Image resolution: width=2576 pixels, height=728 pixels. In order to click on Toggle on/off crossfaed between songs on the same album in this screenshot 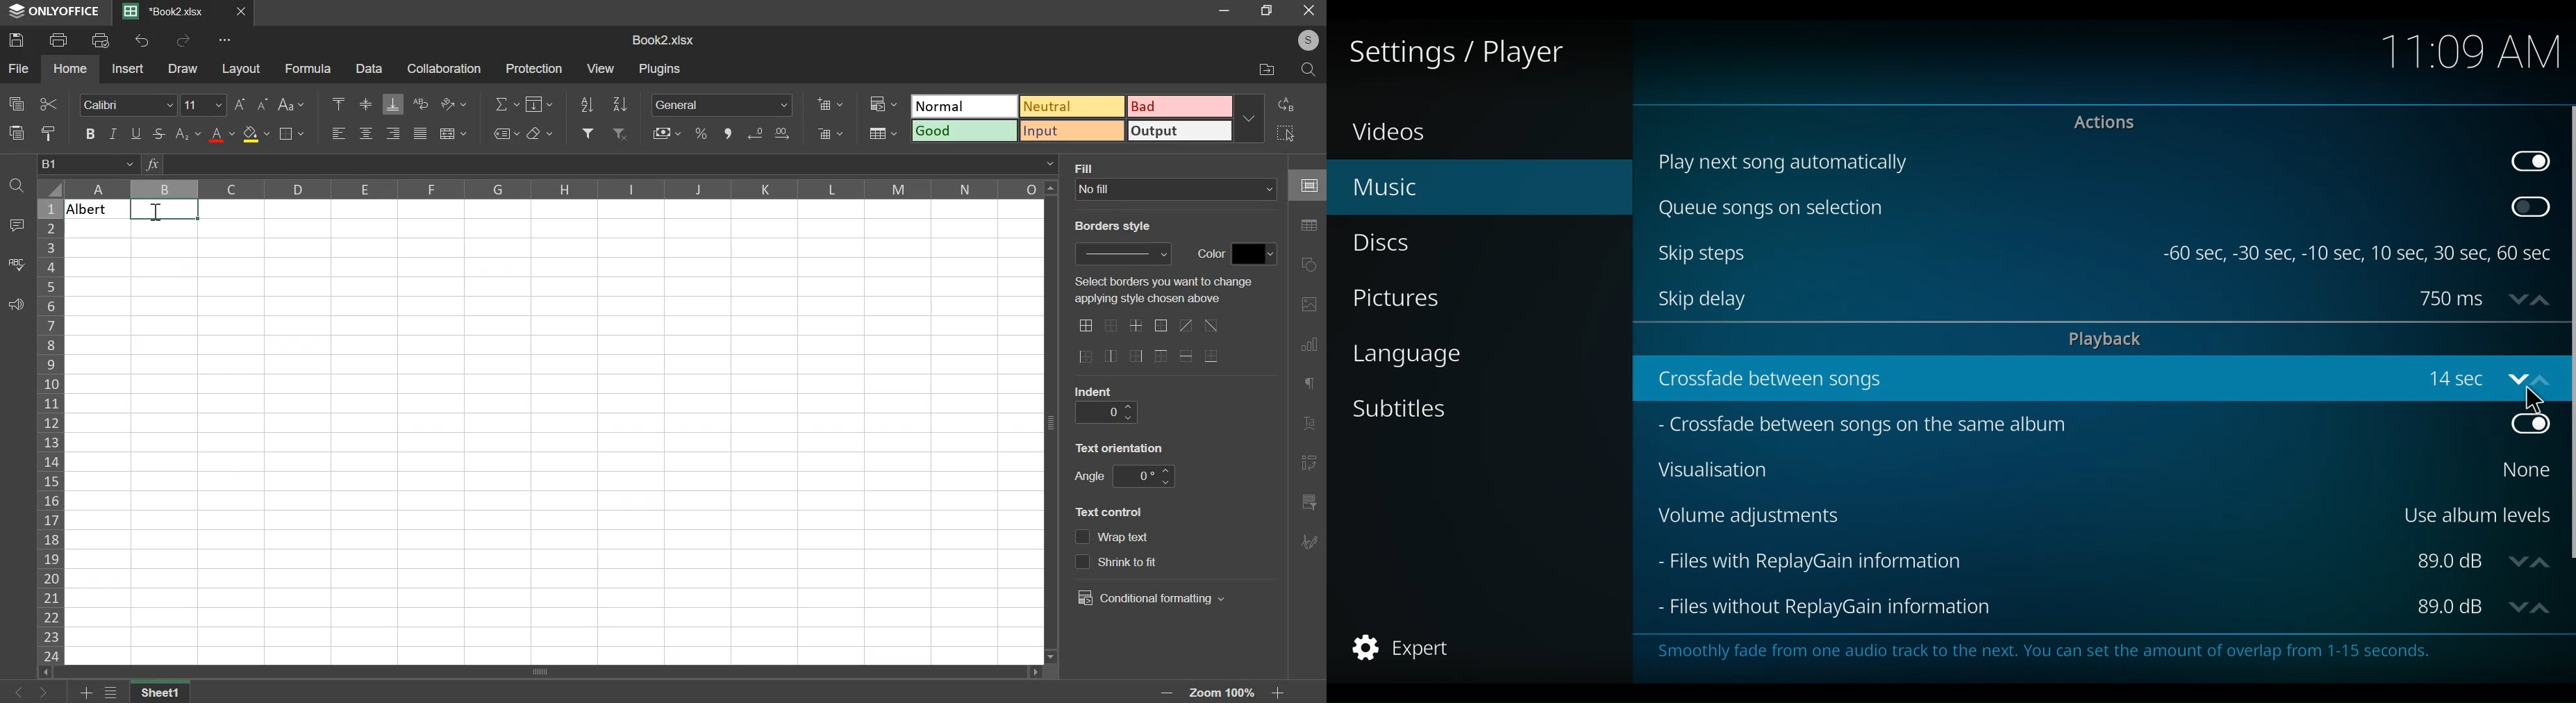, I will do `click(2527, 424)`.